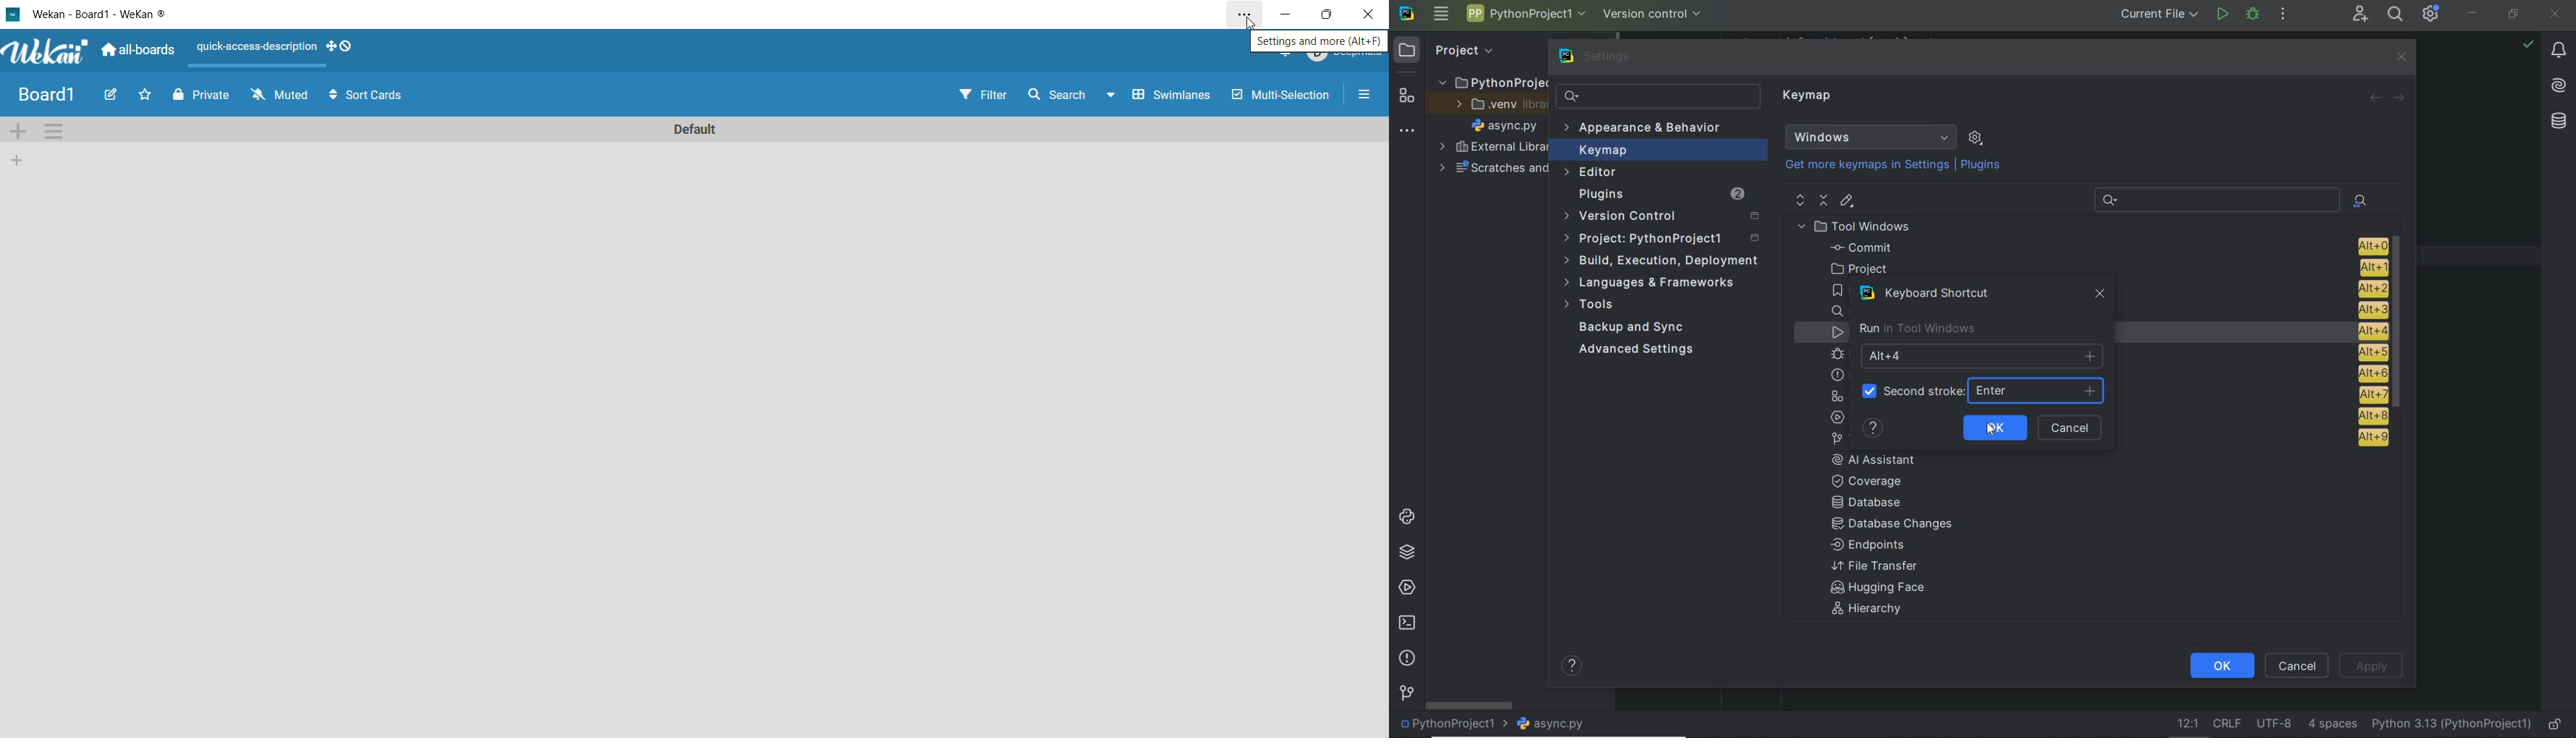  What do you see at coordinates (2221, 666) in the screenshot?
I see `ok` at bounding box center [2221, 666].